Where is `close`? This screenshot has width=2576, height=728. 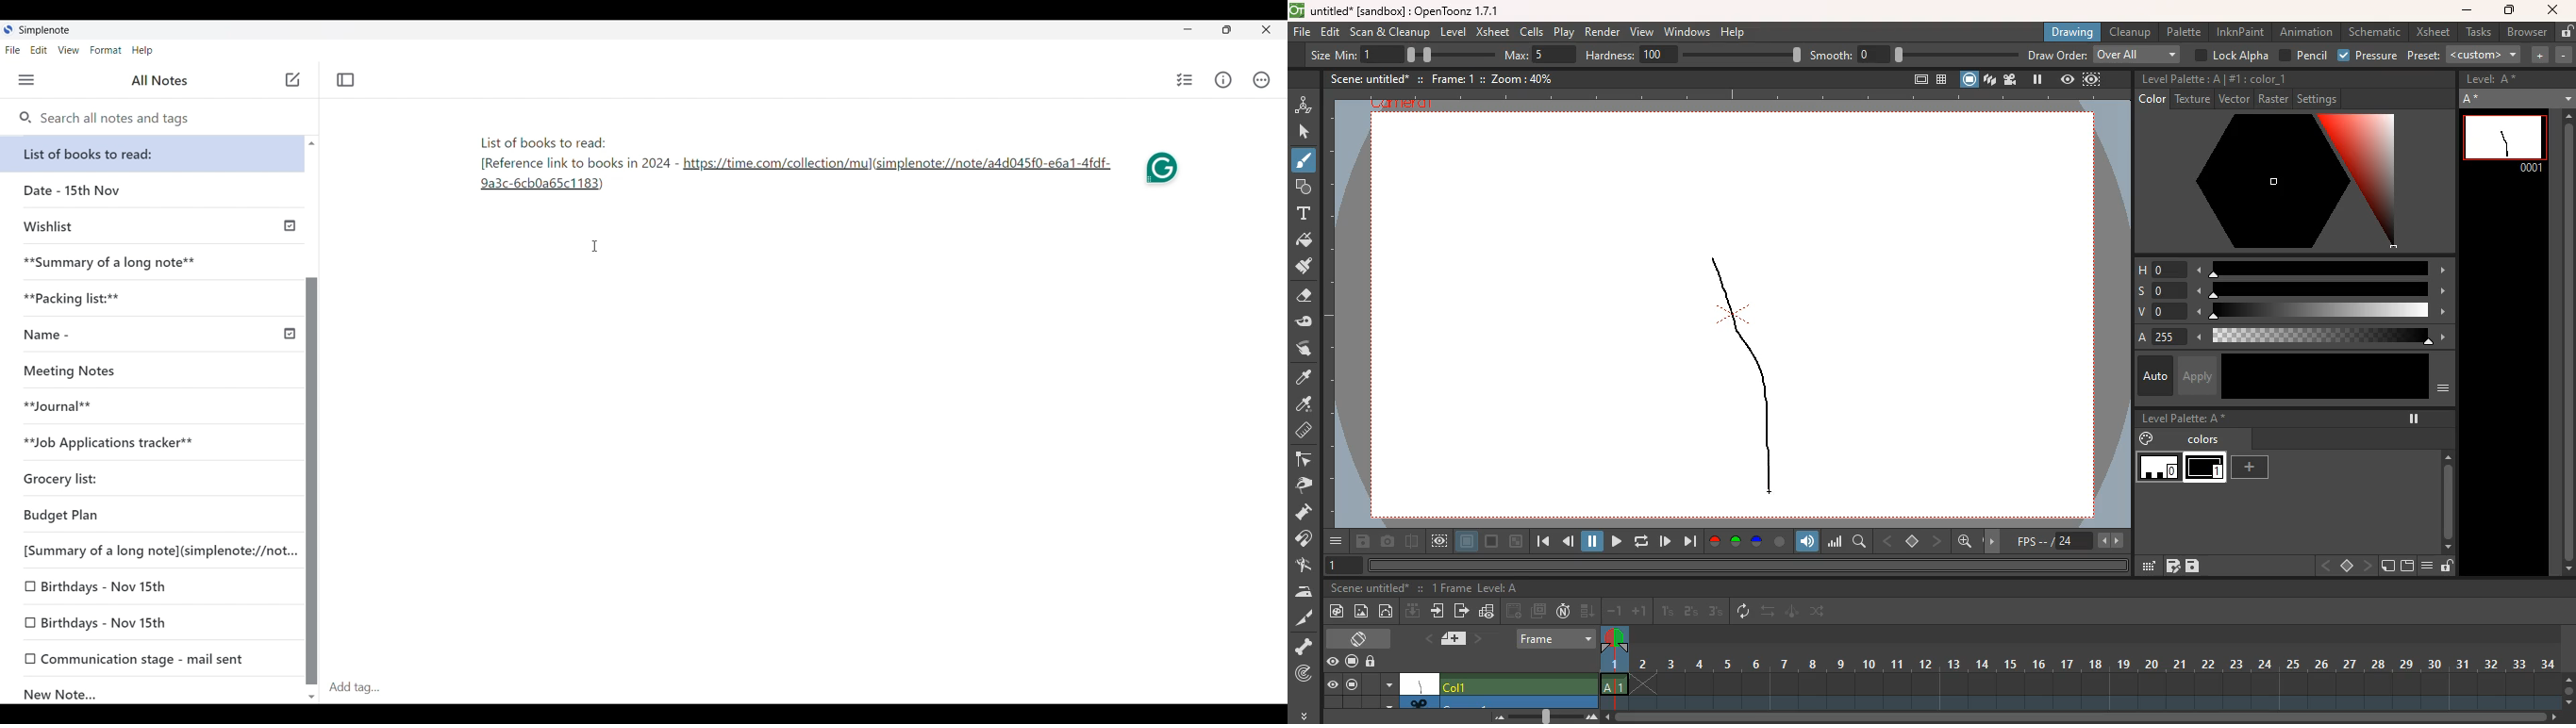
close is located at coordinates (2553, 9).